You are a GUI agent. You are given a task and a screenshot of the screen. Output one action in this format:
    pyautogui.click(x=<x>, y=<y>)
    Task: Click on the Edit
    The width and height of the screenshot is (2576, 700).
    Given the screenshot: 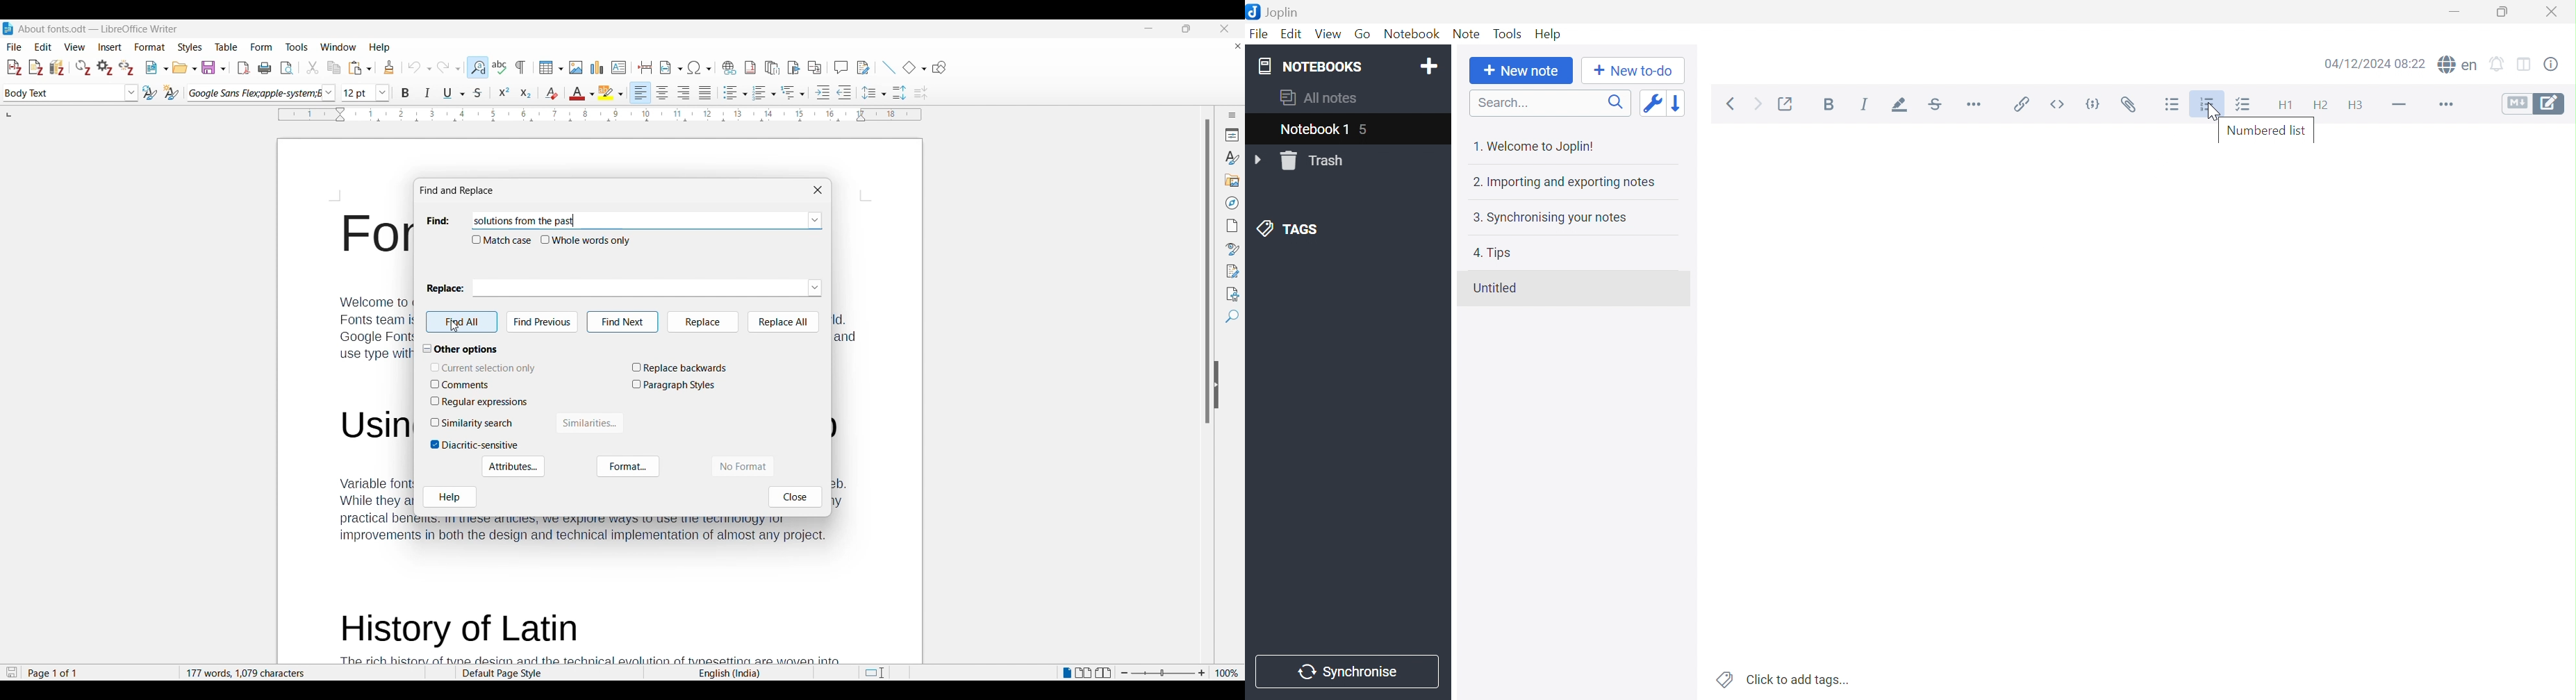 What is the action you would take?
    pyautogui.click(x=1292, y=34)
    